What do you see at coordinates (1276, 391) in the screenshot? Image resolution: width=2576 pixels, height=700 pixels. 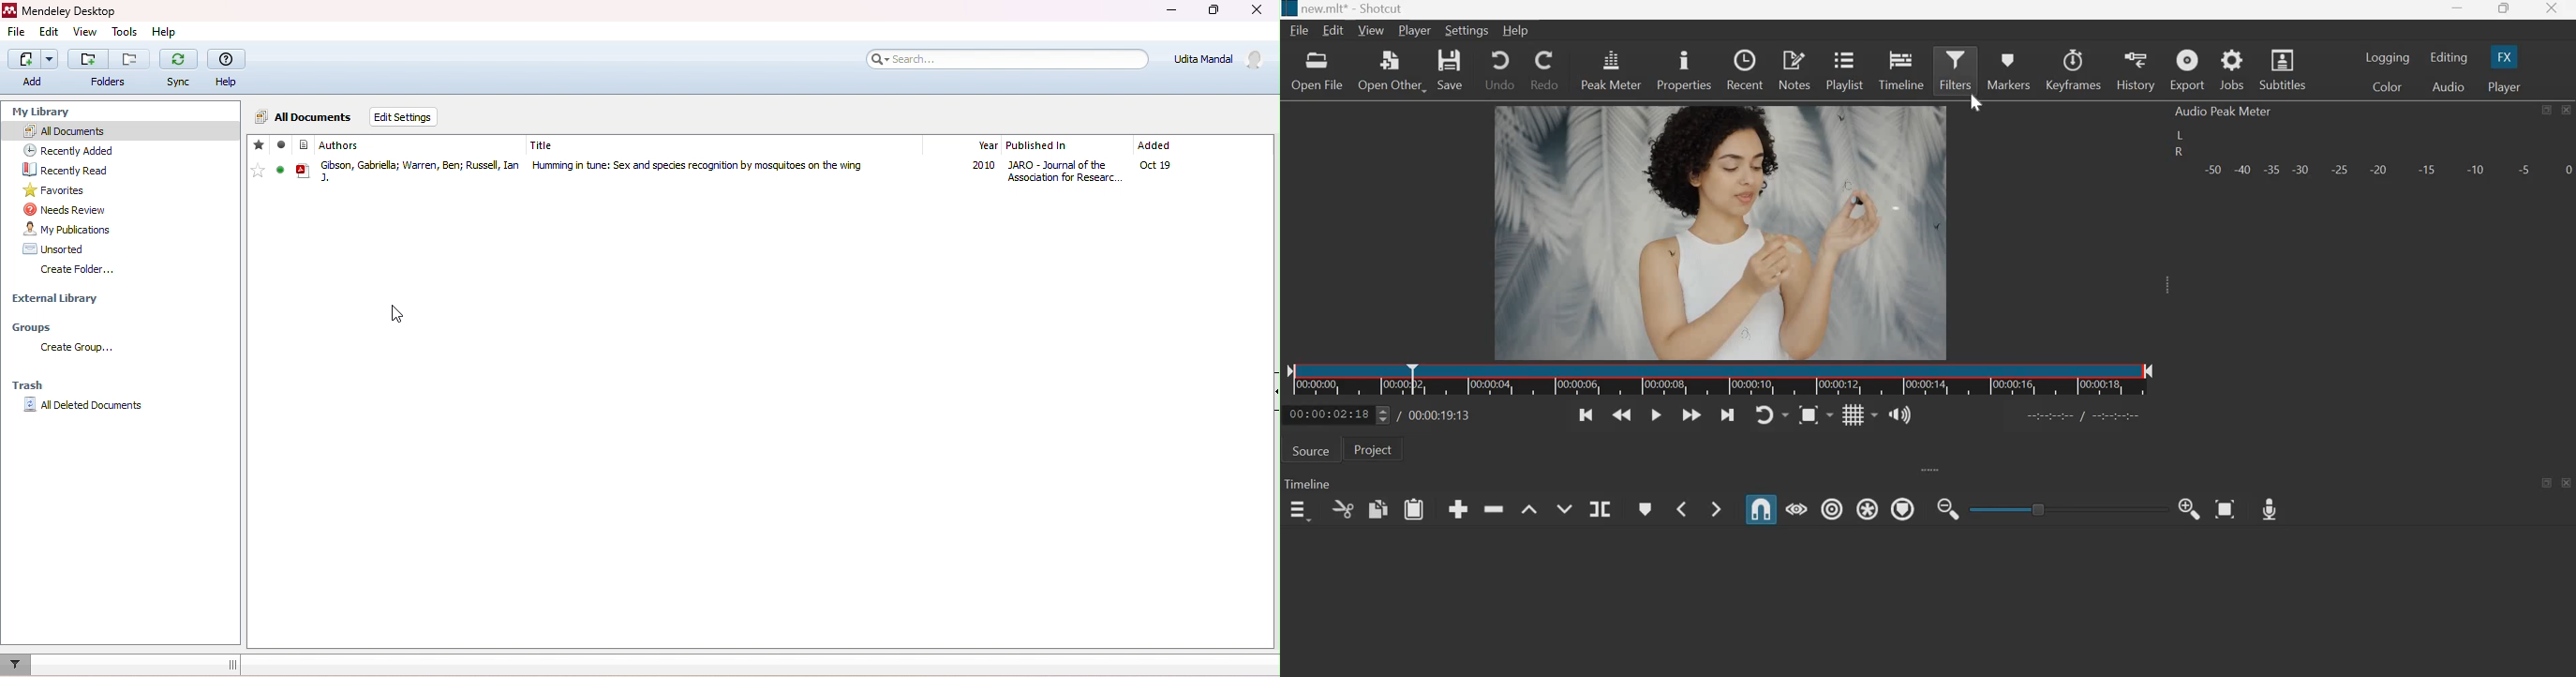 I see `Collapse/Expand` at bounding box center [1276, 391].